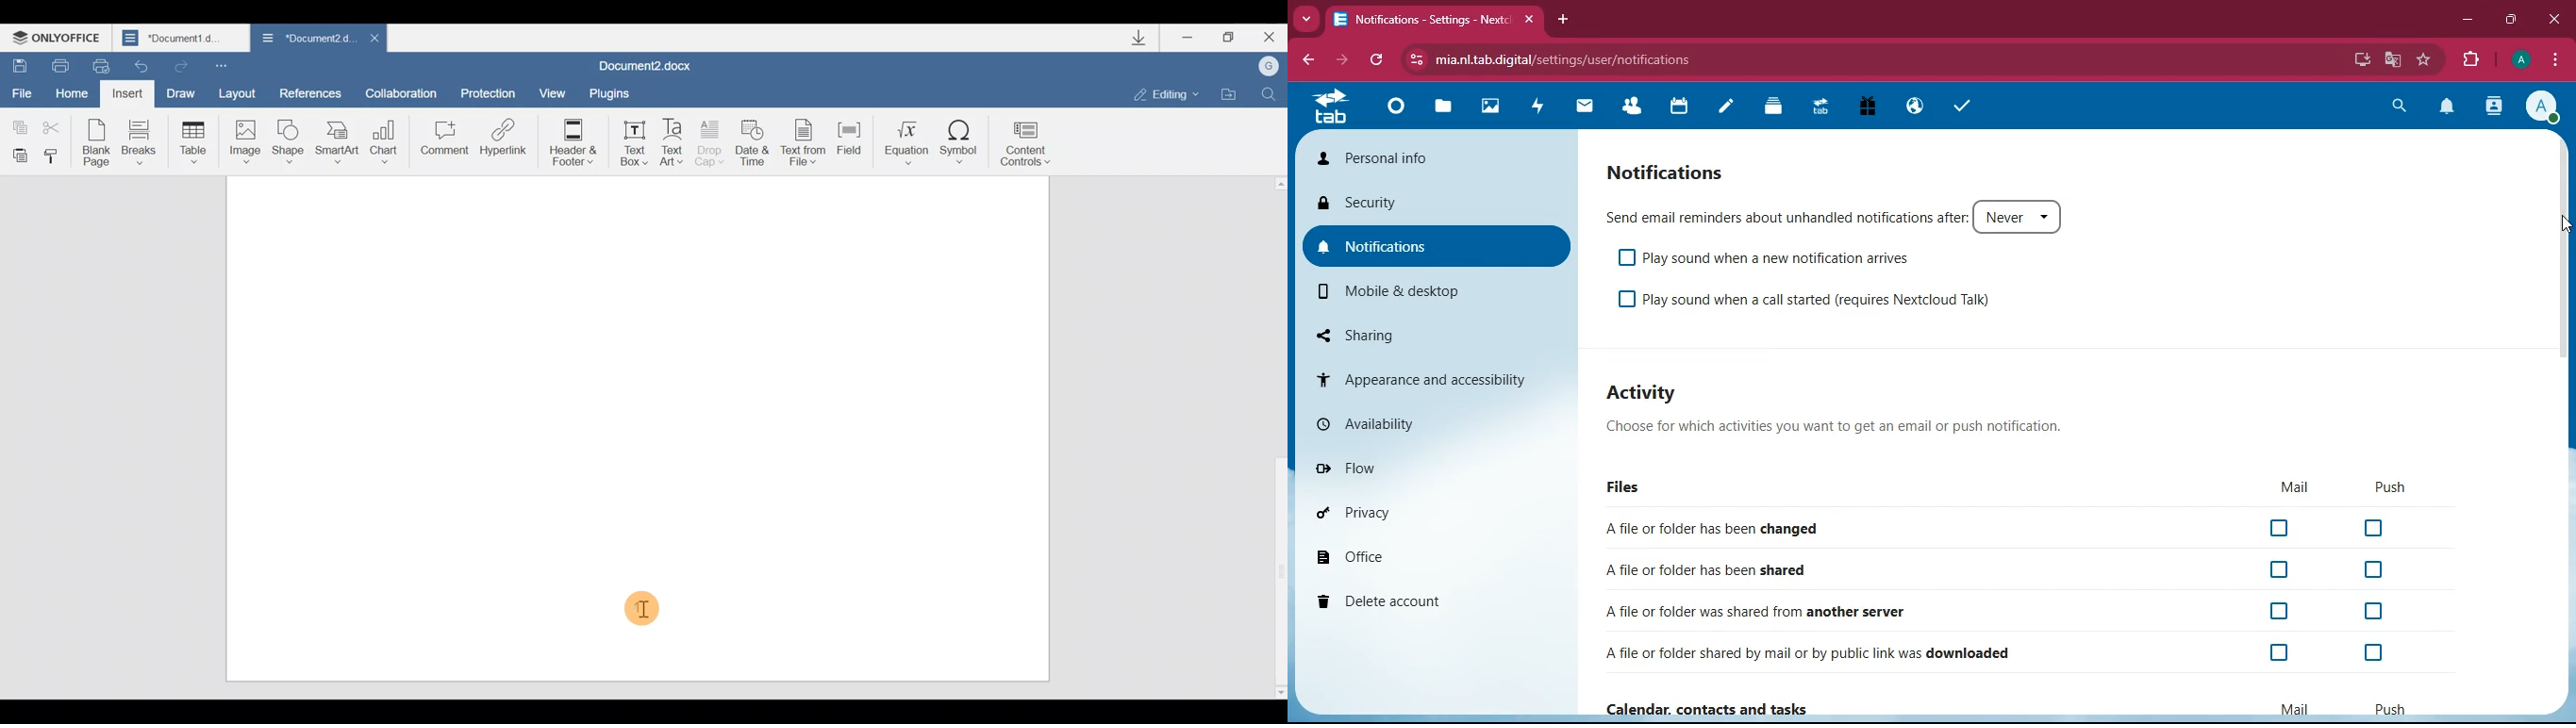 This screenshot has height=728, width=2576. Describe the element at coordinates (846, 143) in the screenshot. I see `Field` at that location.